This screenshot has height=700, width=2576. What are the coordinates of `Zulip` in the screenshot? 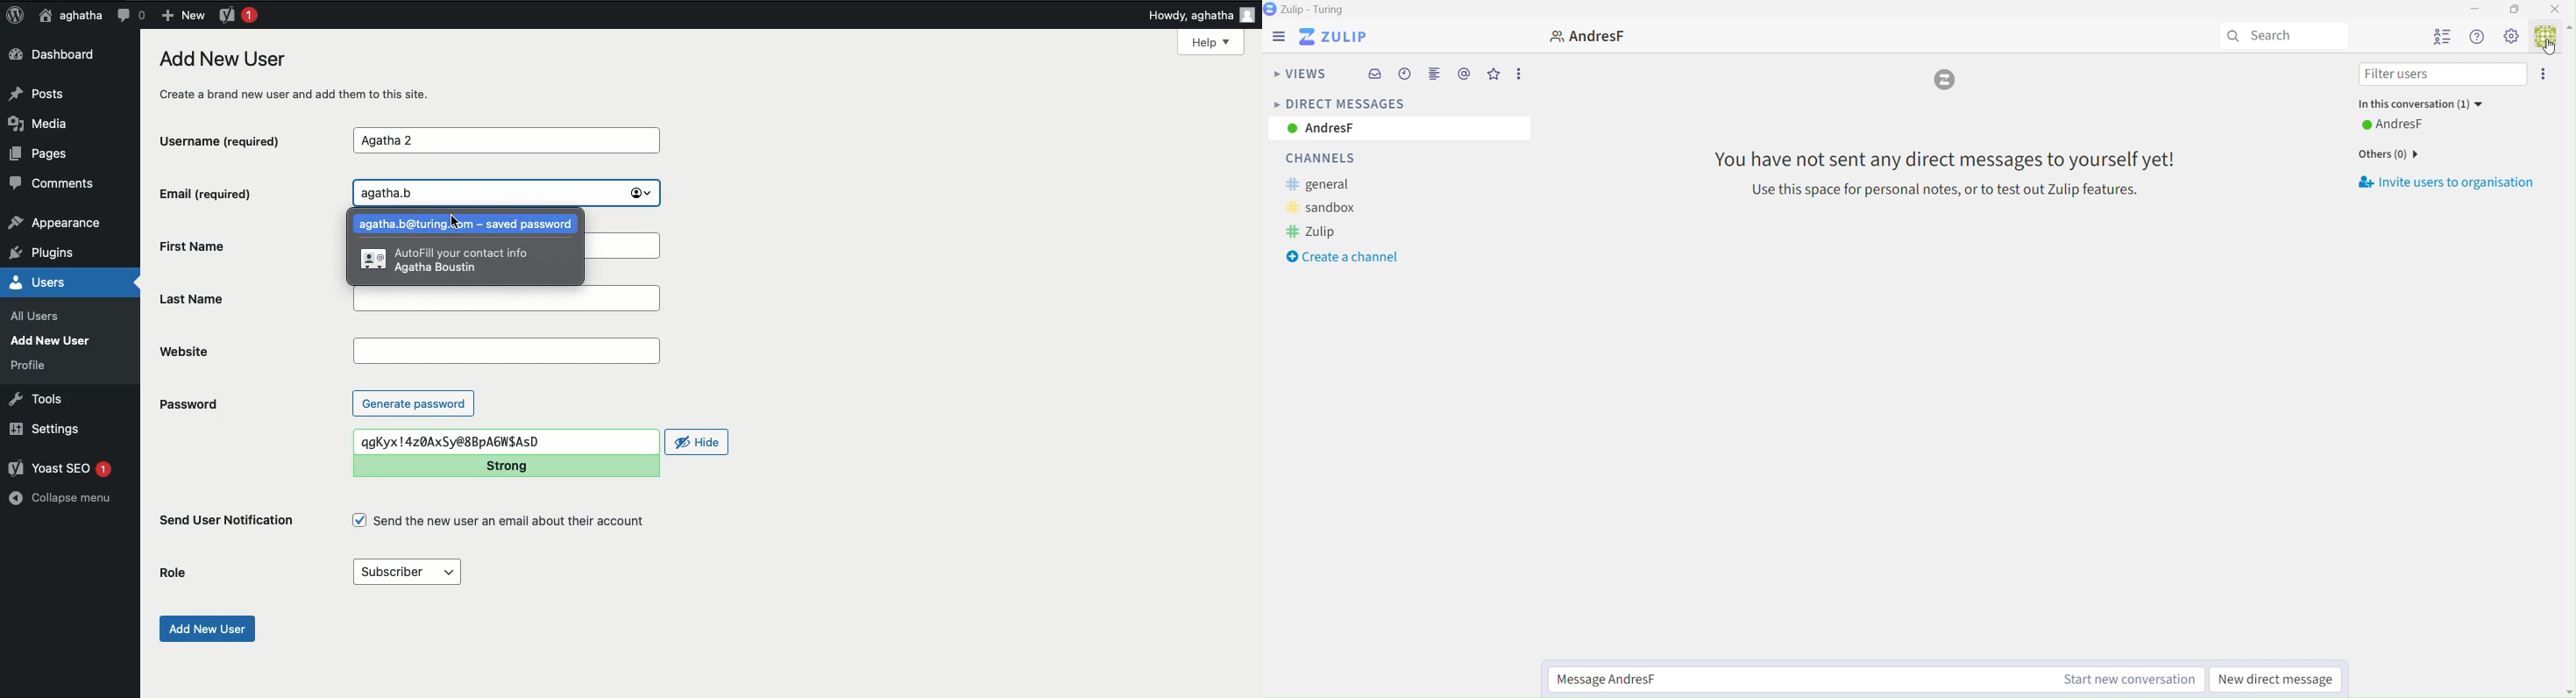 It's located at (1338, 38).